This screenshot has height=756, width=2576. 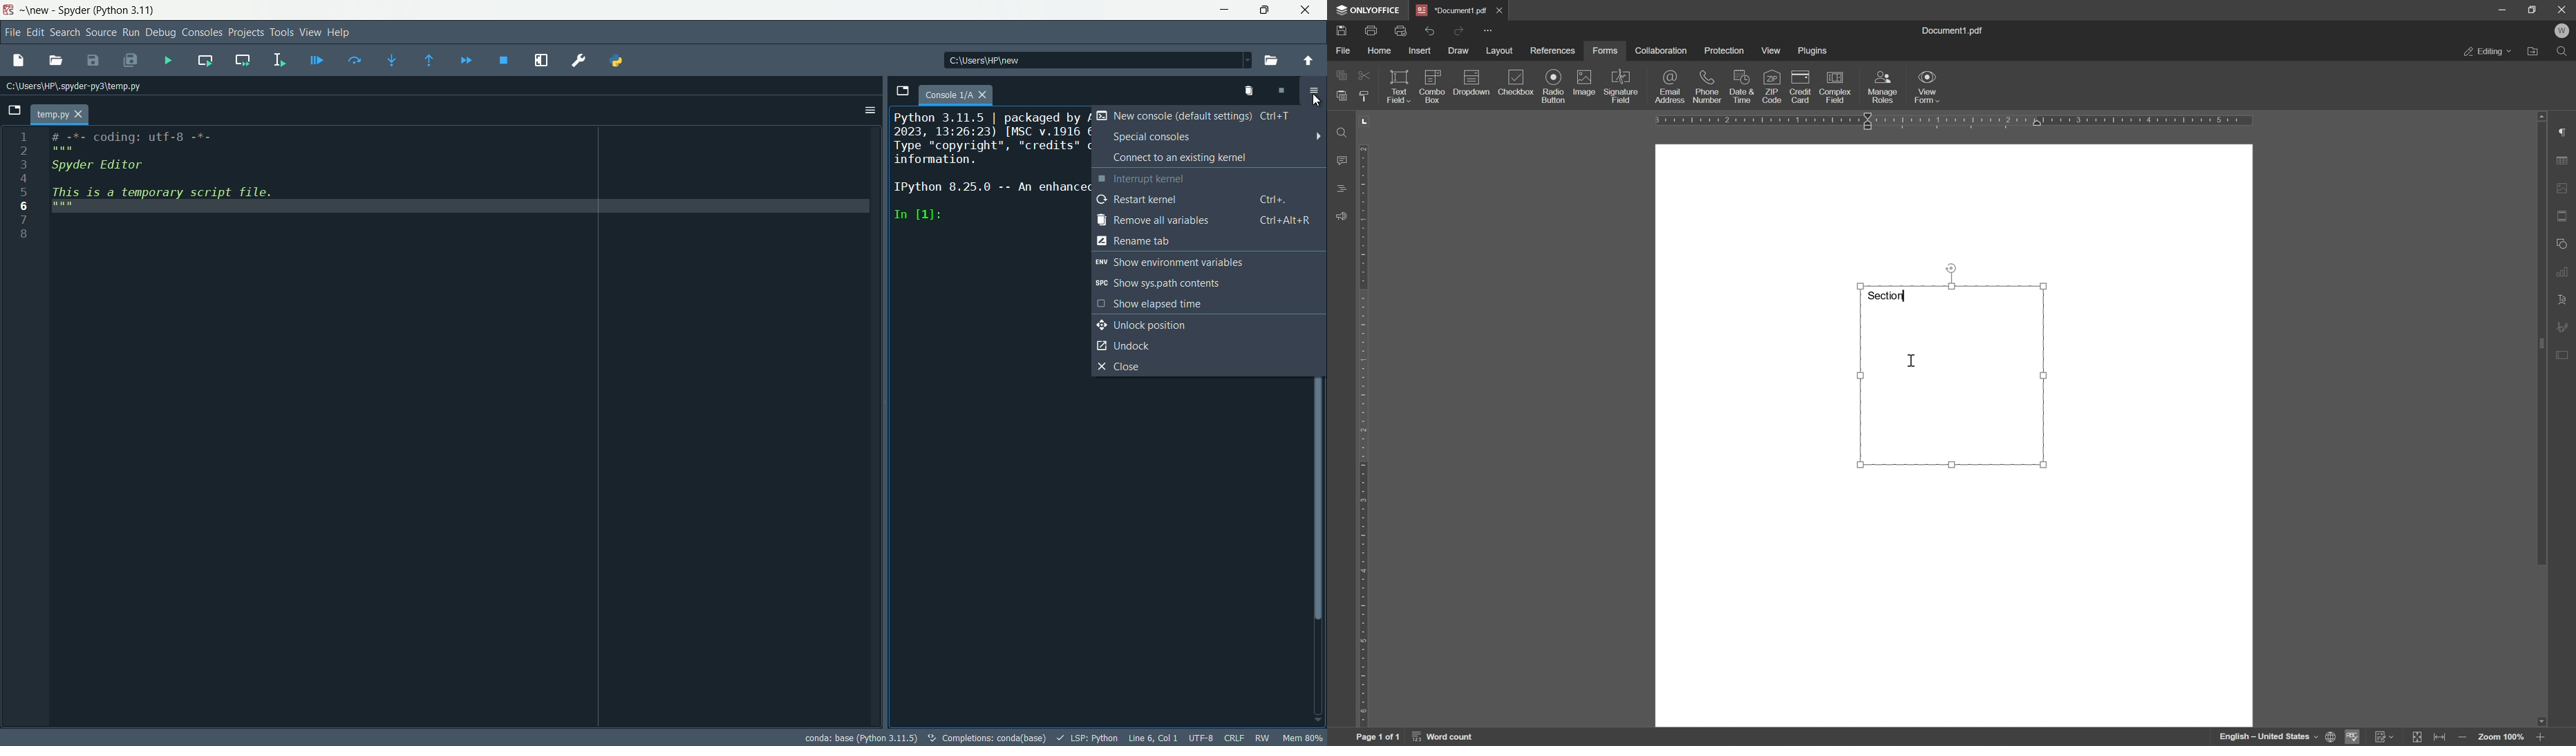 I want to click on C:\Users\HP\spyder-py3\temp.py, so click(x=83, y=86).